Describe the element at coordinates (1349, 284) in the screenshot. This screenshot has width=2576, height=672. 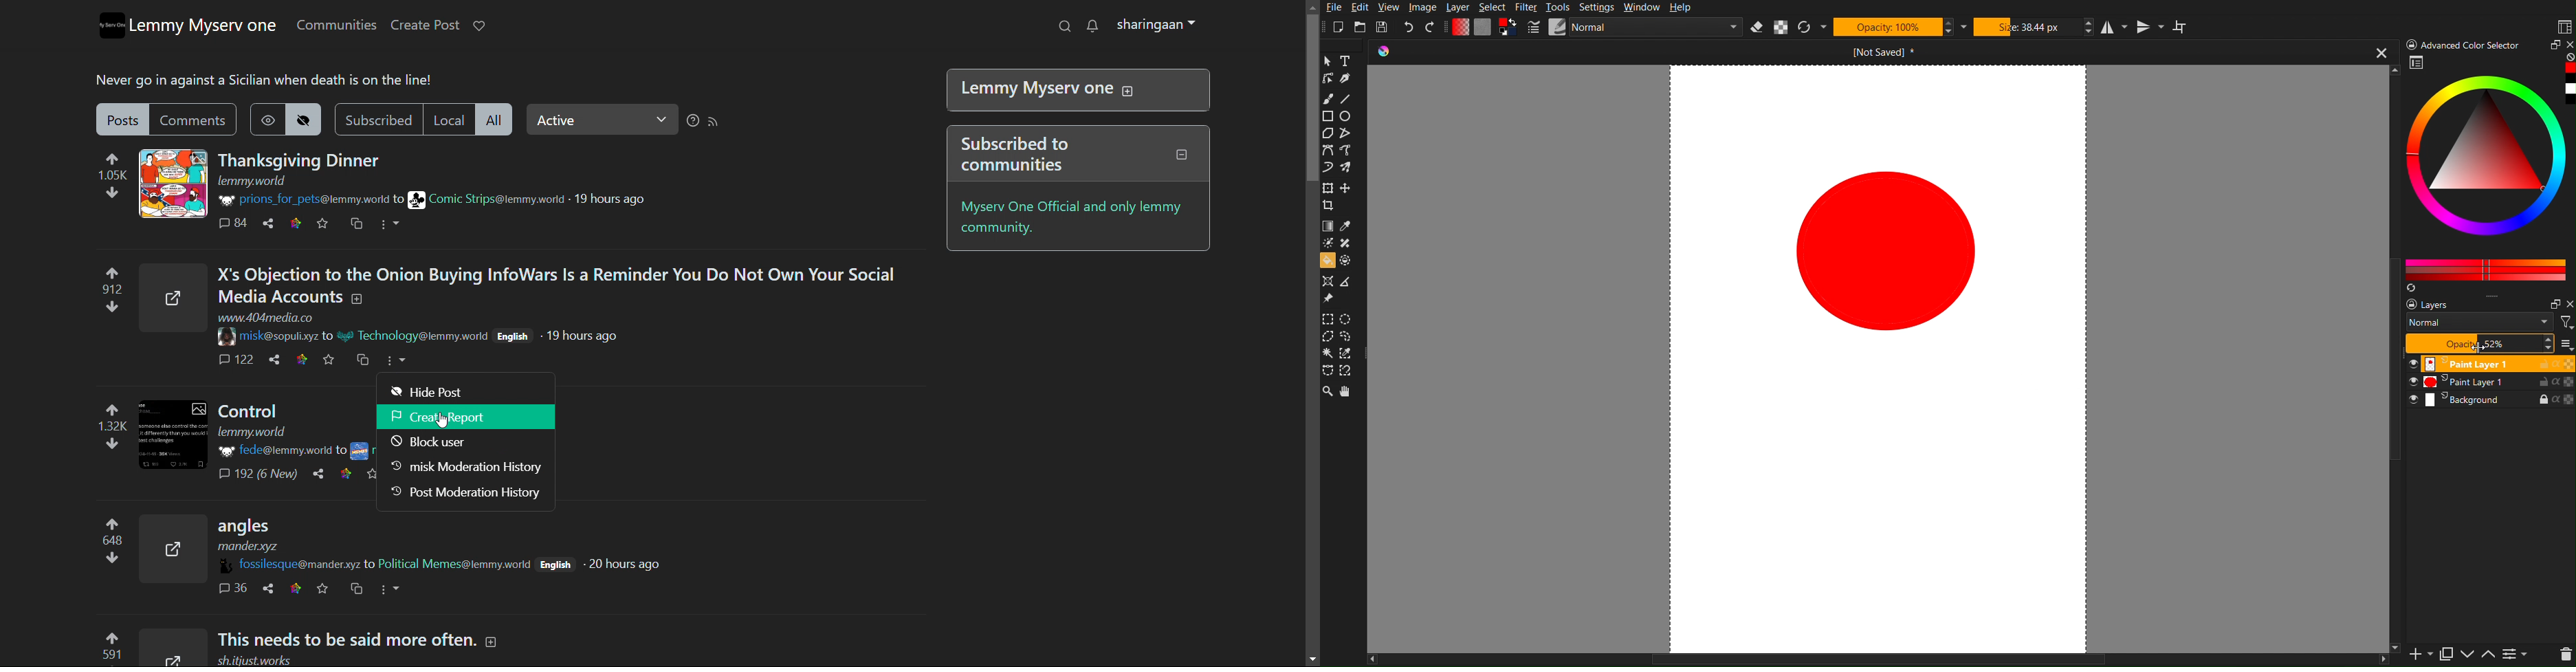
I see `Measure` at that location.